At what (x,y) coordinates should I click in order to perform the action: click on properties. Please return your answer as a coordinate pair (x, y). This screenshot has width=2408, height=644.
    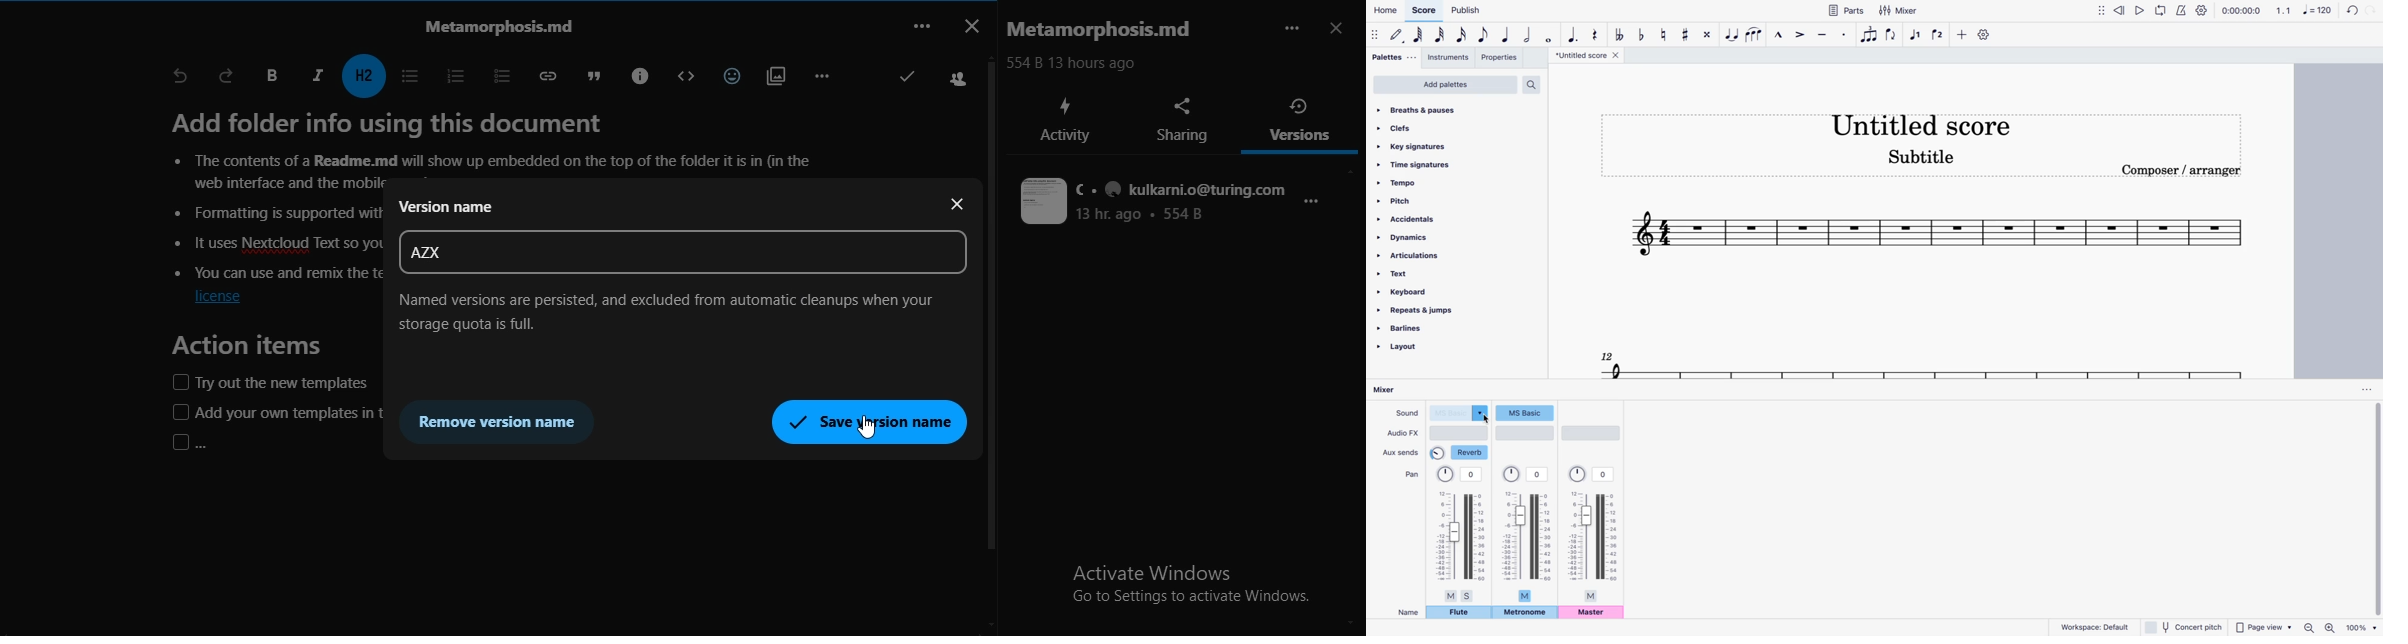
    Looking at the image, I should click on (1500, 59).